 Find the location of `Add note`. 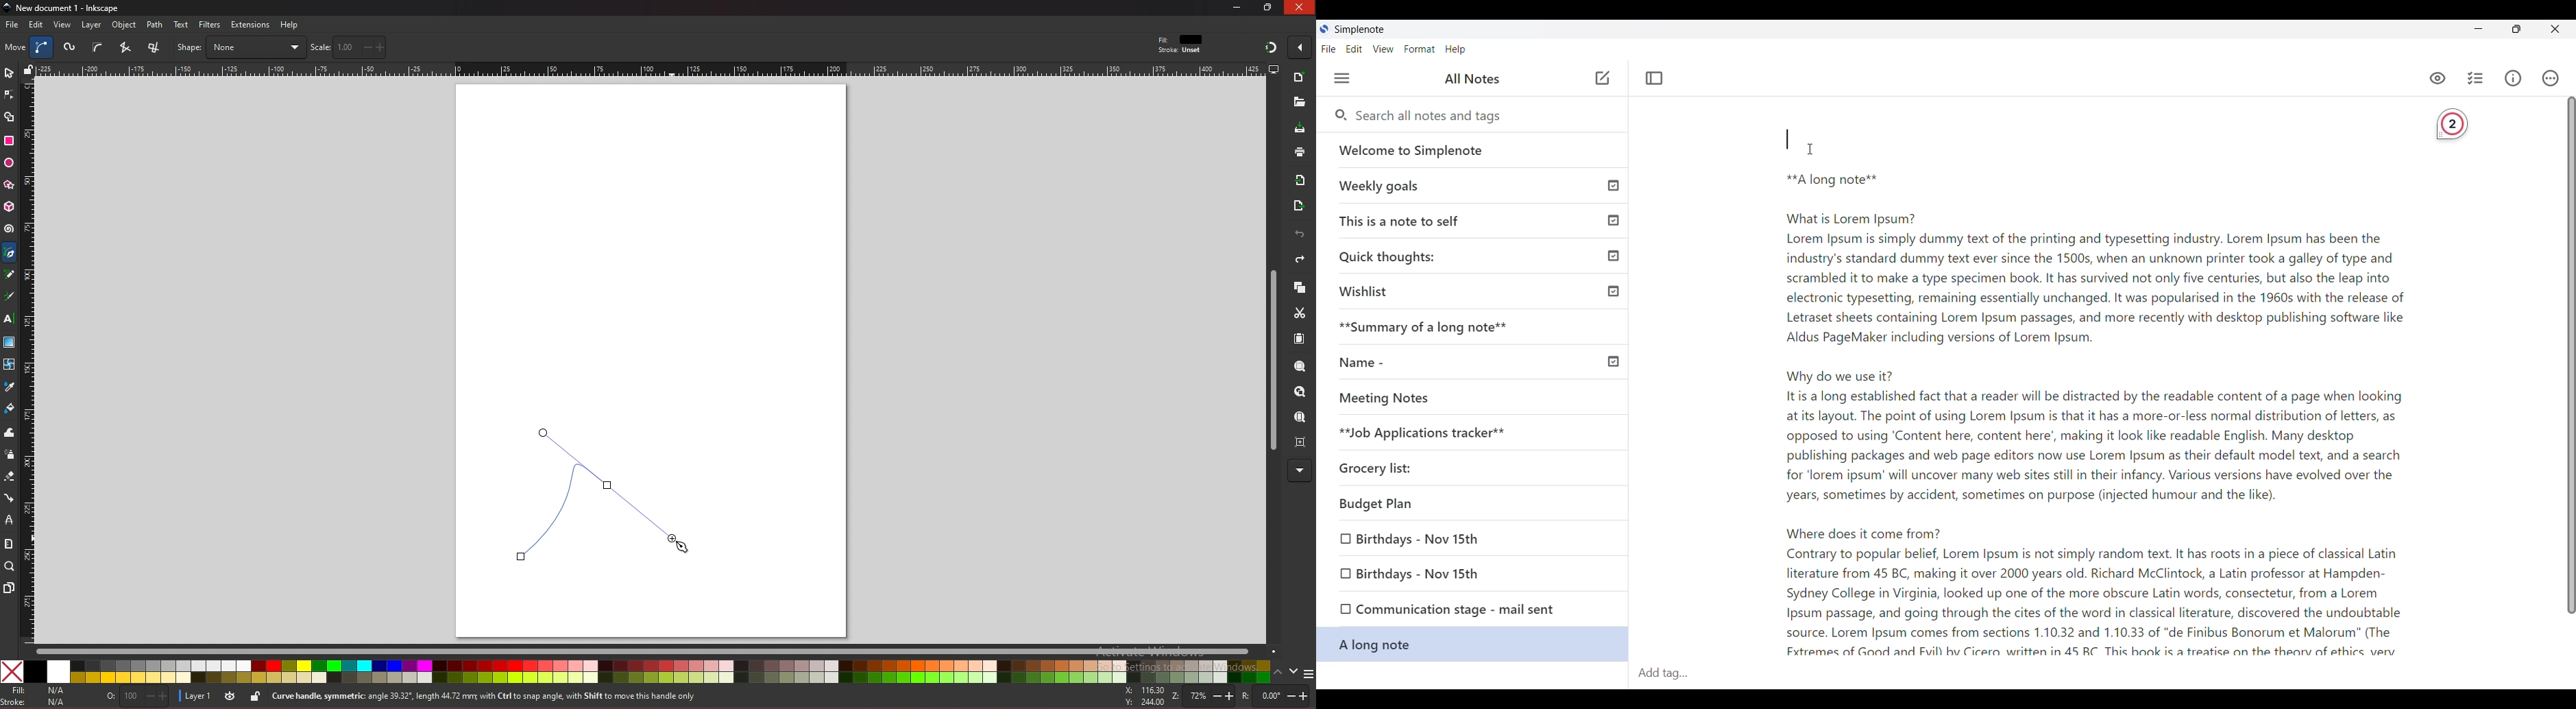

Add note is located at coordinates (1601, 79).